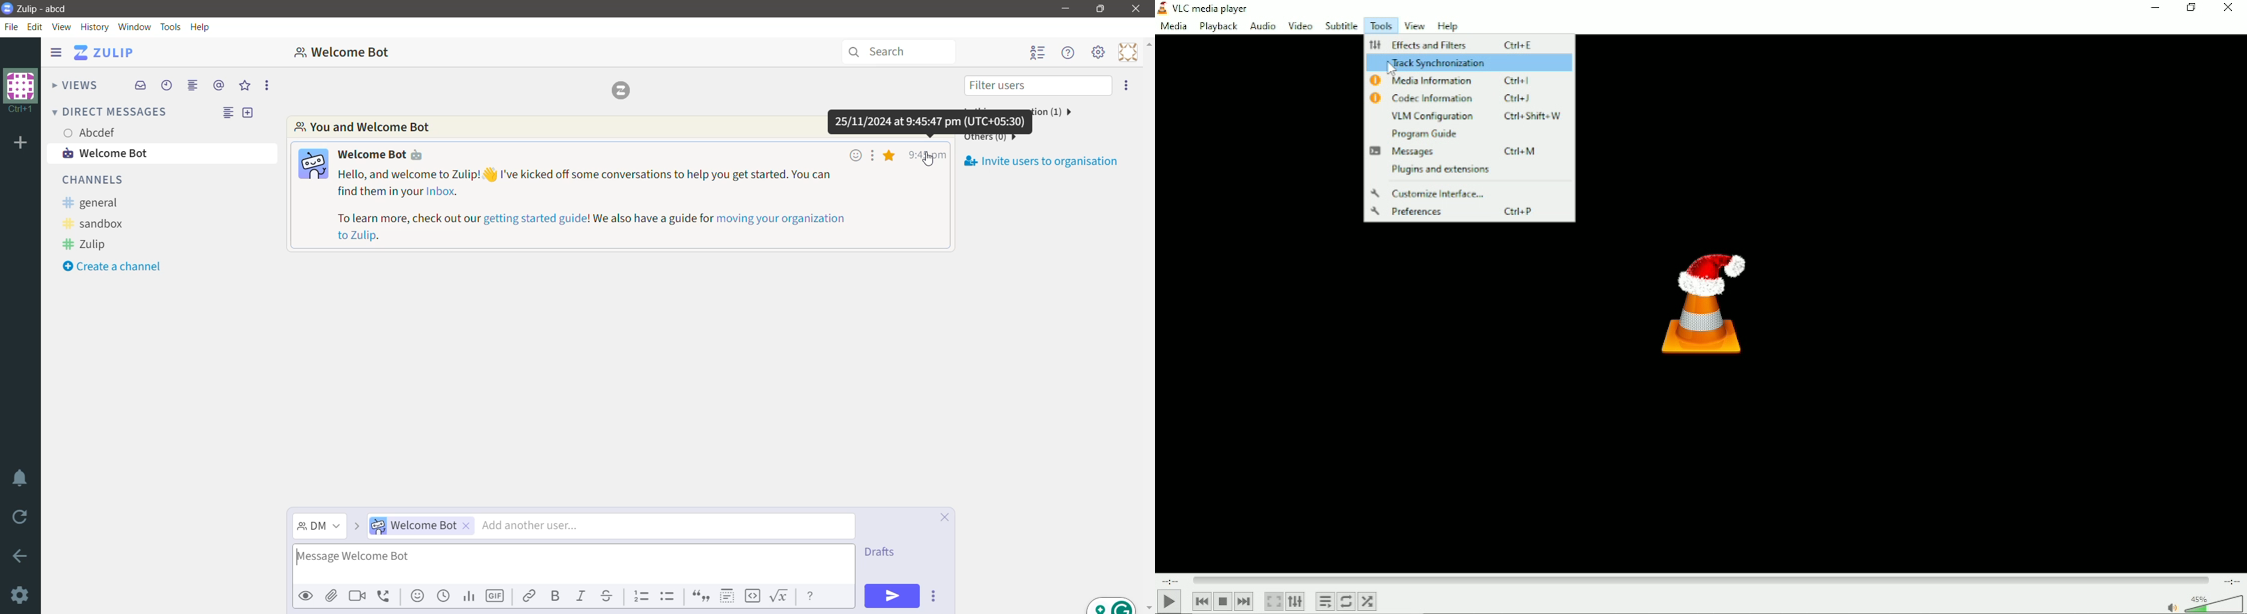  What do you see at coordinates (931, 162) in the screenshot?
I see `cursor` at bounding box center [931, 162].